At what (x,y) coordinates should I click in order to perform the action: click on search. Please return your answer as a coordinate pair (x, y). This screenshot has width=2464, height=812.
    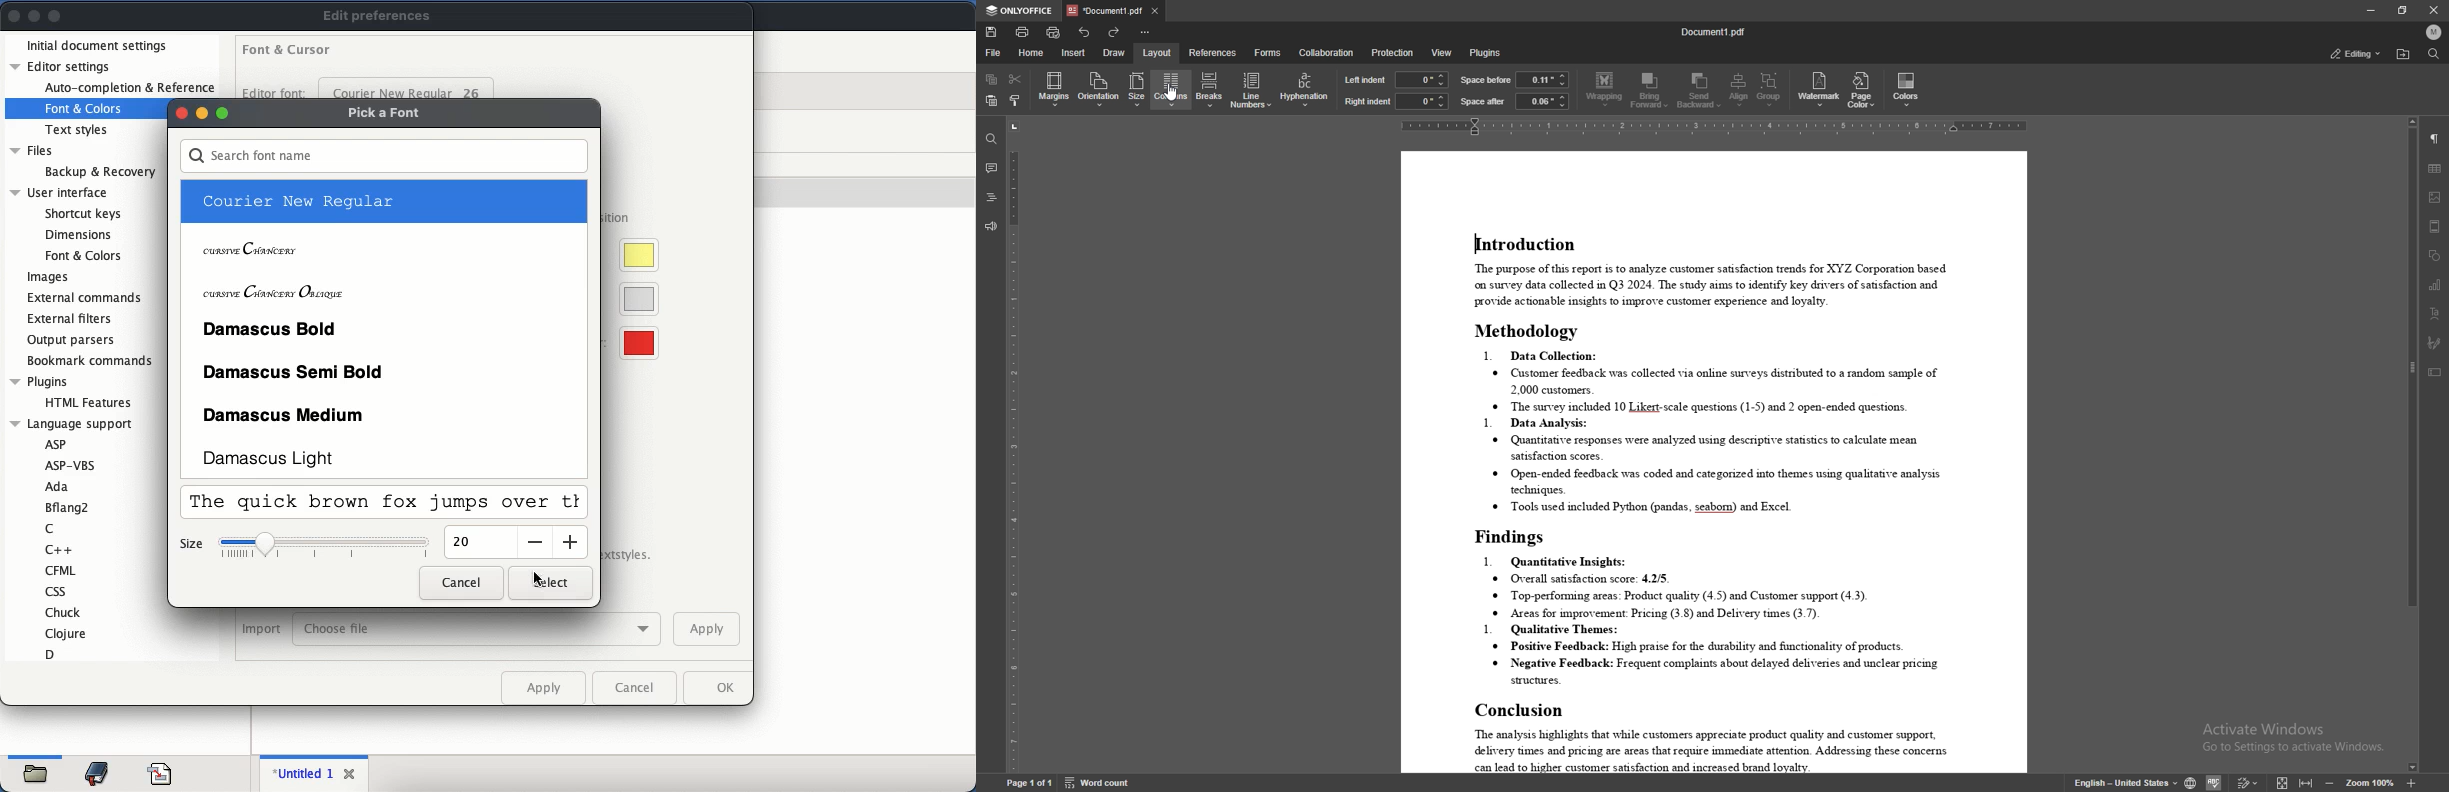
    Looking at the image, I should click on (386, 156).